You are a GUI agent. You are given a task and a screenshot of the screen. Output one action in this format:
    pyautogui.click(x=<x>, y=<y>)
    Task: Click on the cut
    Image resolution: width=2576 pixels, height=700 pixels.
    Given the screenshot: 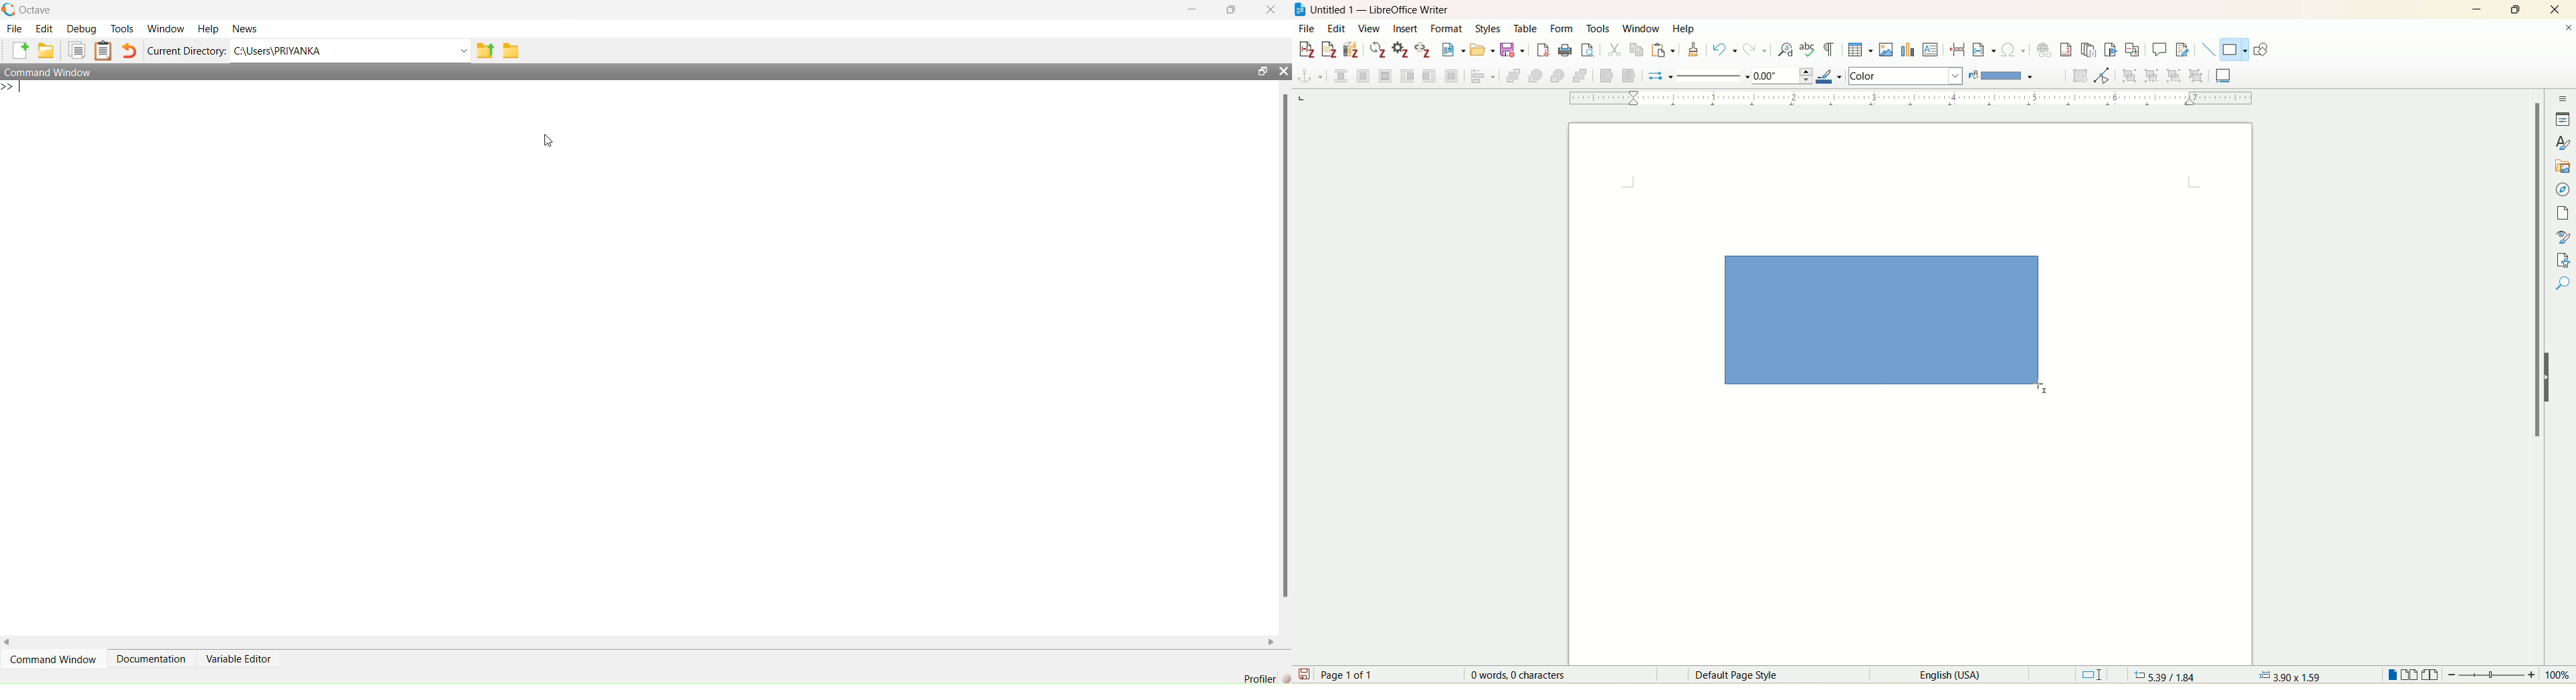 What is the action you would take?
    pyautogui.click(x=1614, y=52)
    